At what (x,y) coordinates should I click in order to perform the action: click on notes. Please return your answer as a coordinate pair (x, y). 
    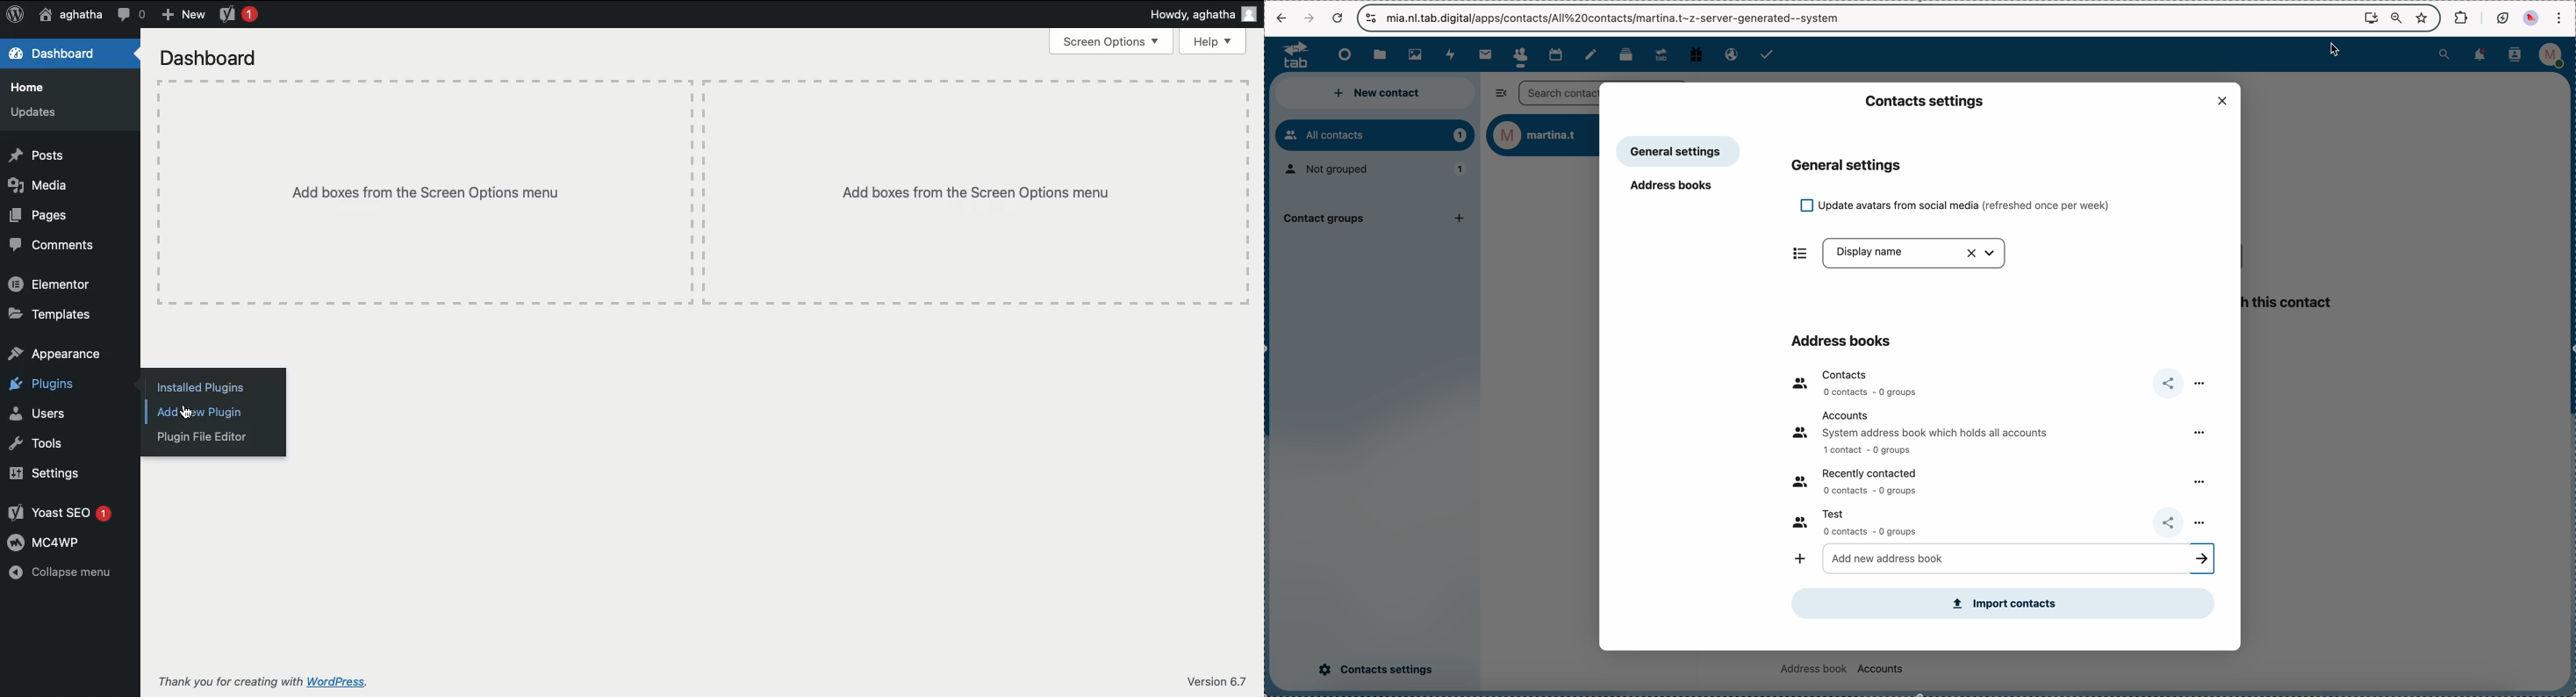
    Looking at the image, I should click on (1593, 54).